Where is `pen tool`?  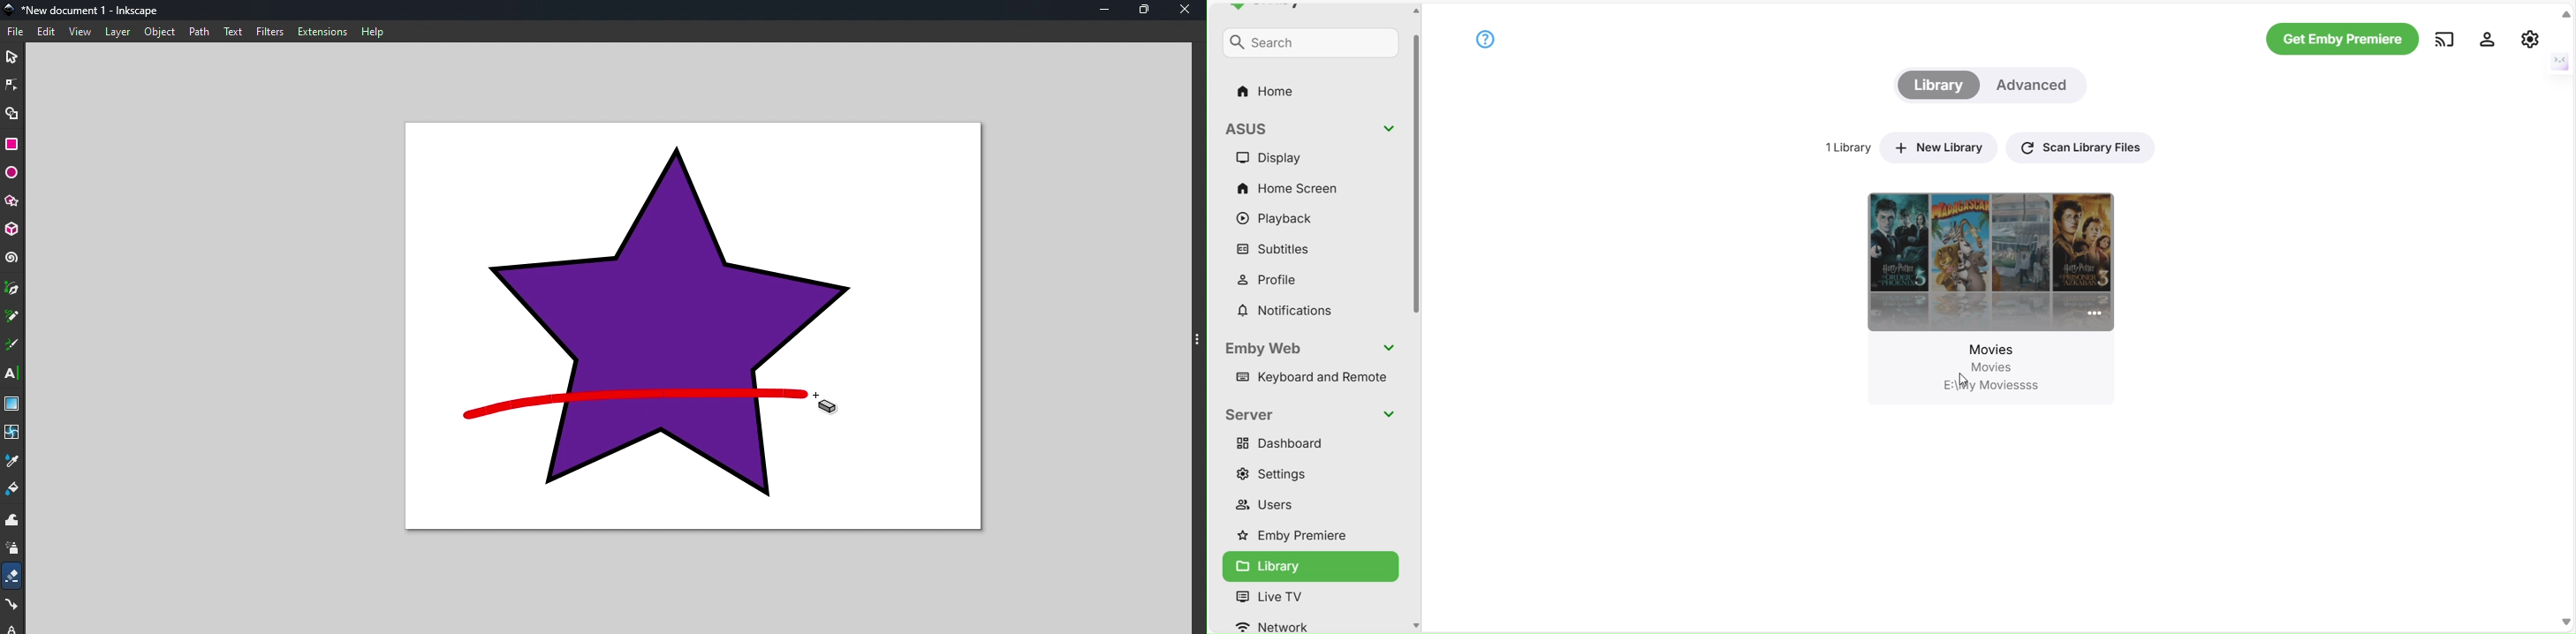
pen tool is located at coordinates (12, 289).